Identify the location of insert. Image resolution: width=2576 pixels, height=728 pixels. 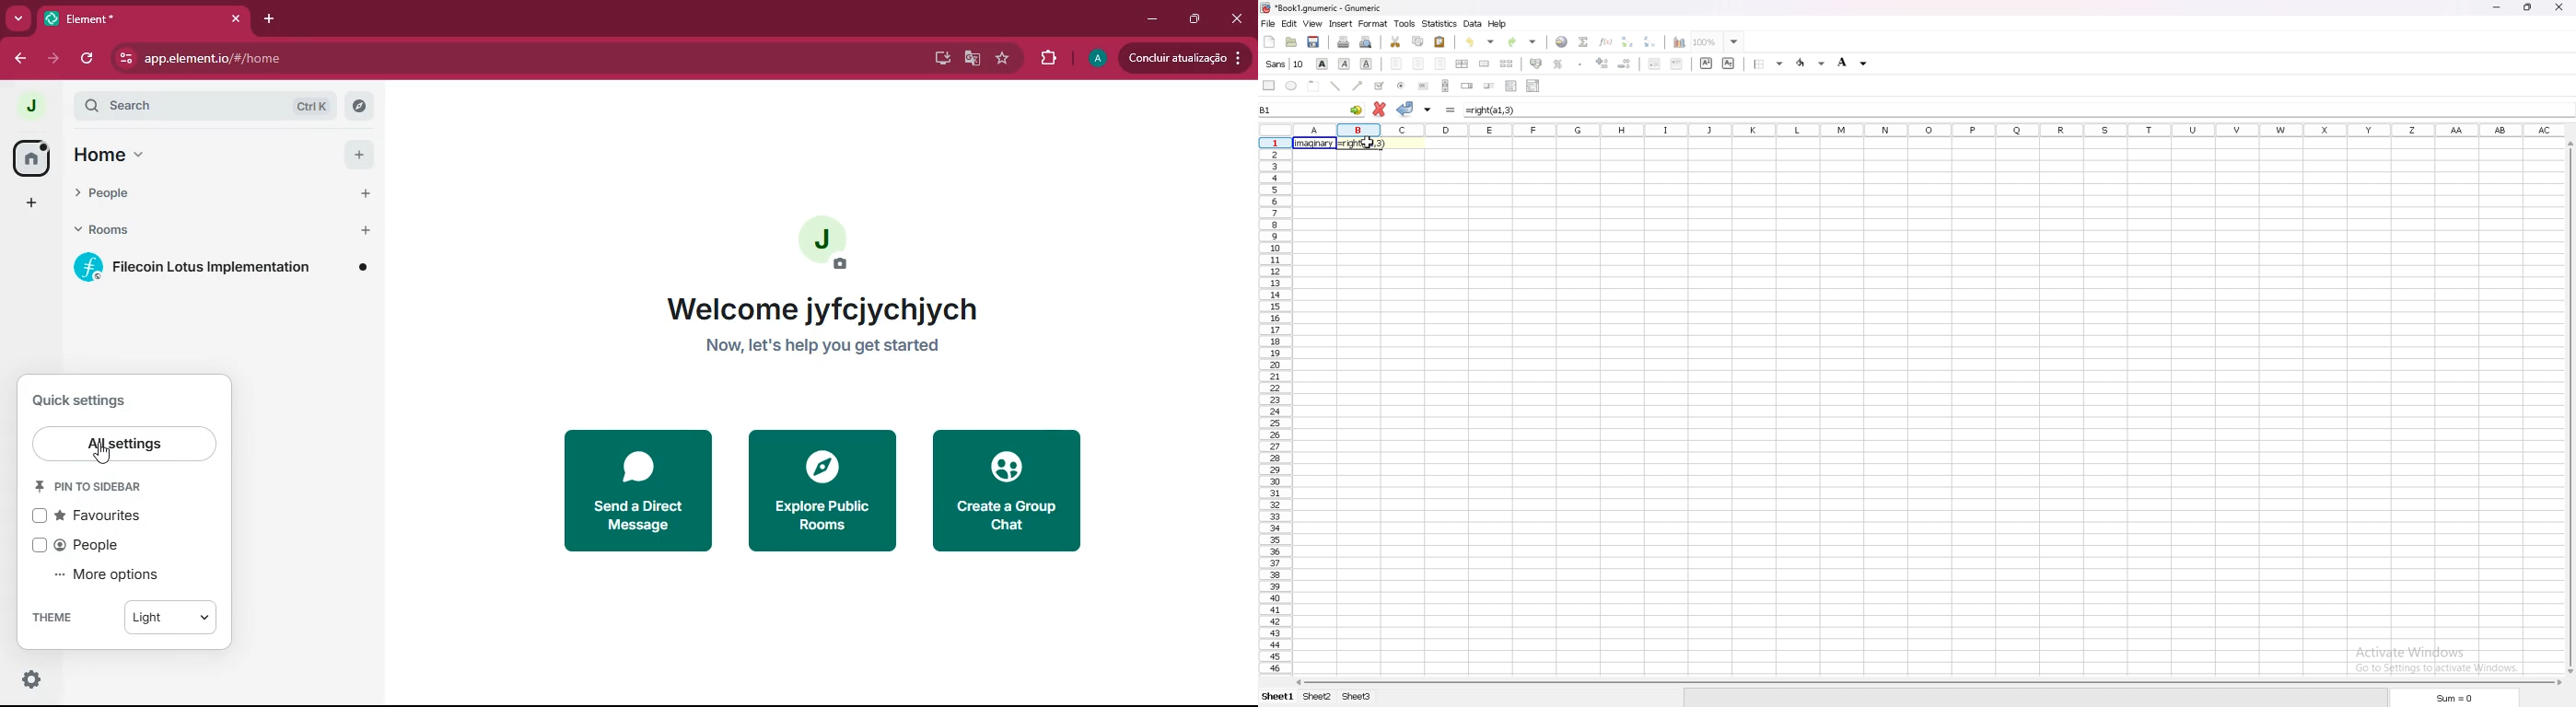
(1341, 24).